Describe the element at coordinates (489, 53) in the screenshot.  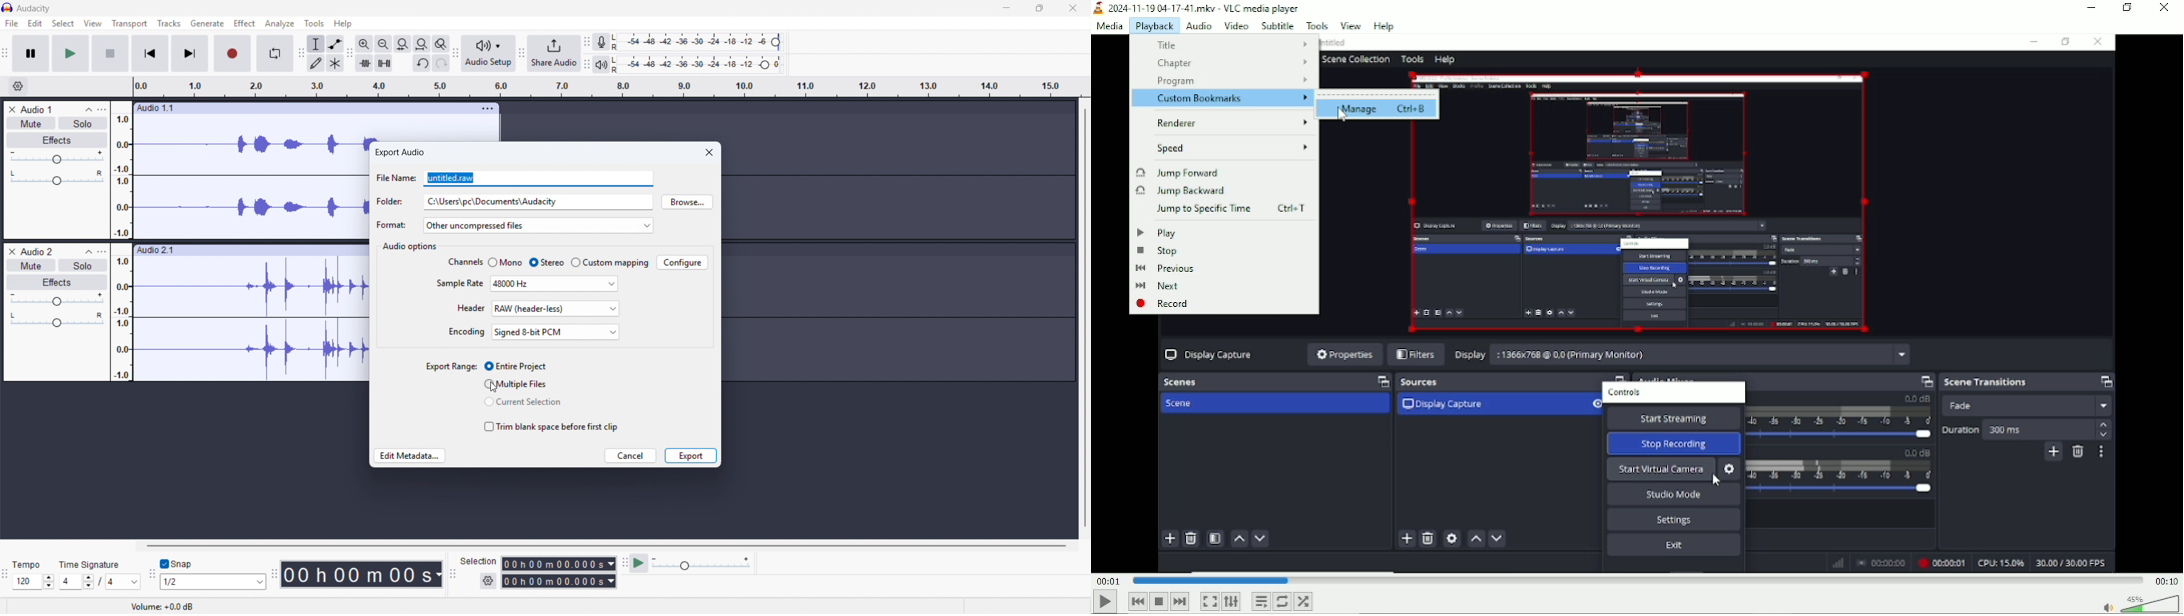
I see `Audio setup` at that location.